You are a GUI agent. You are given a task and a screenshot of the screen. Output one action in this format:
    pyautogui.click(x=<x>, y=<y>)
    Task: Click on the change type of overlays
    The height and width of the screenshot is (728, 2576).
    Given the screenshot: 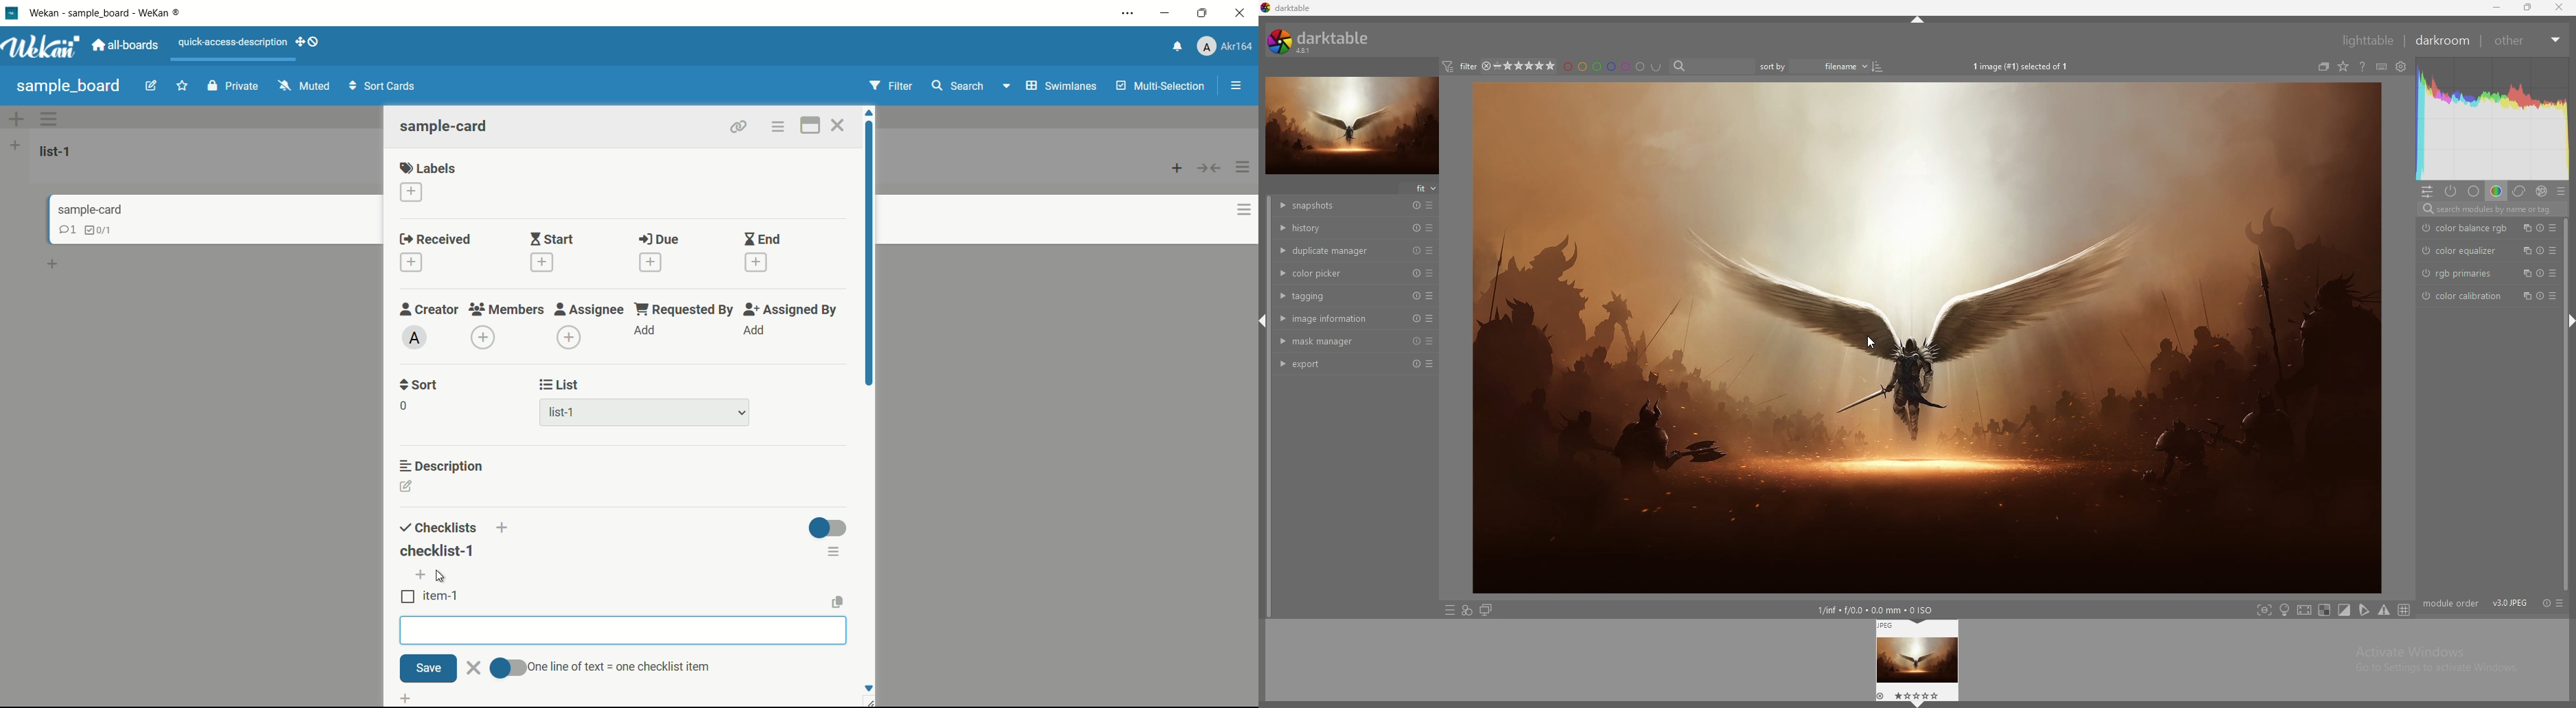 What is the action you would take?
    pyautogui.click(x=2345, y=65)
    